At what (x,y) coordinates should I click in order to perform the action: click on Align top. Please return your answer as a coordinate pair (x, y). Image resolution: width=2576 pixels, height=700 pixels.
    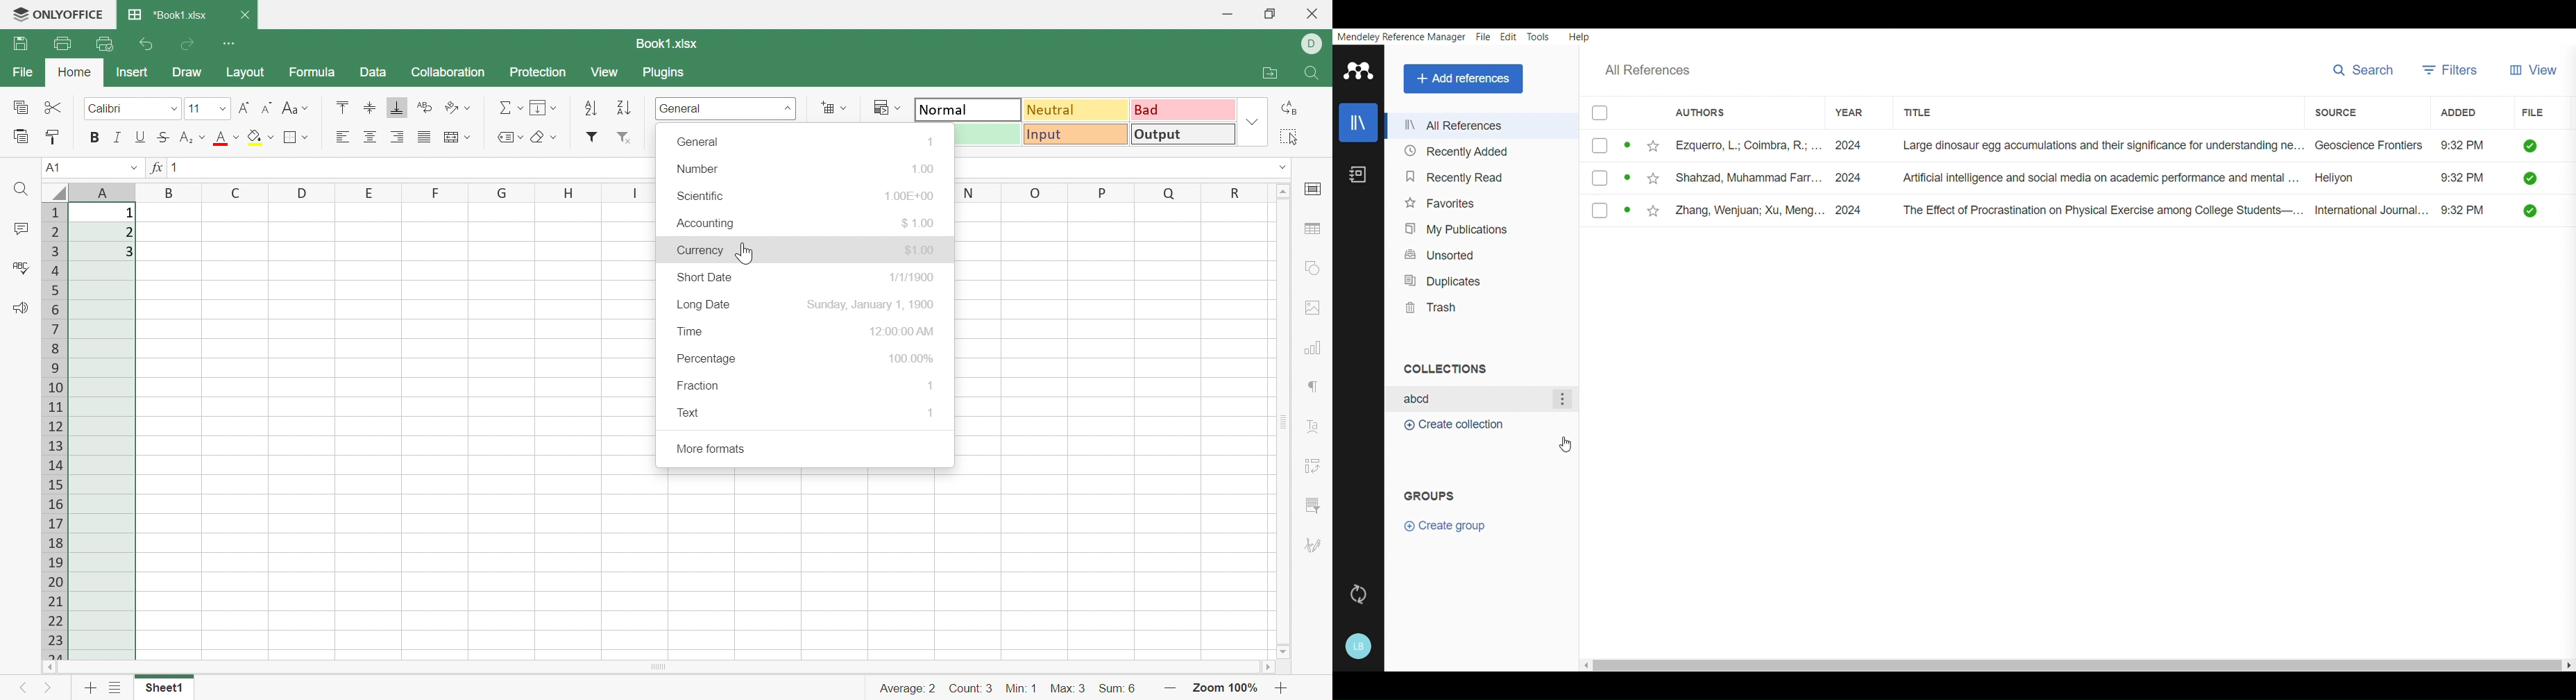
    Looking at the image, I should click on (342, 106).